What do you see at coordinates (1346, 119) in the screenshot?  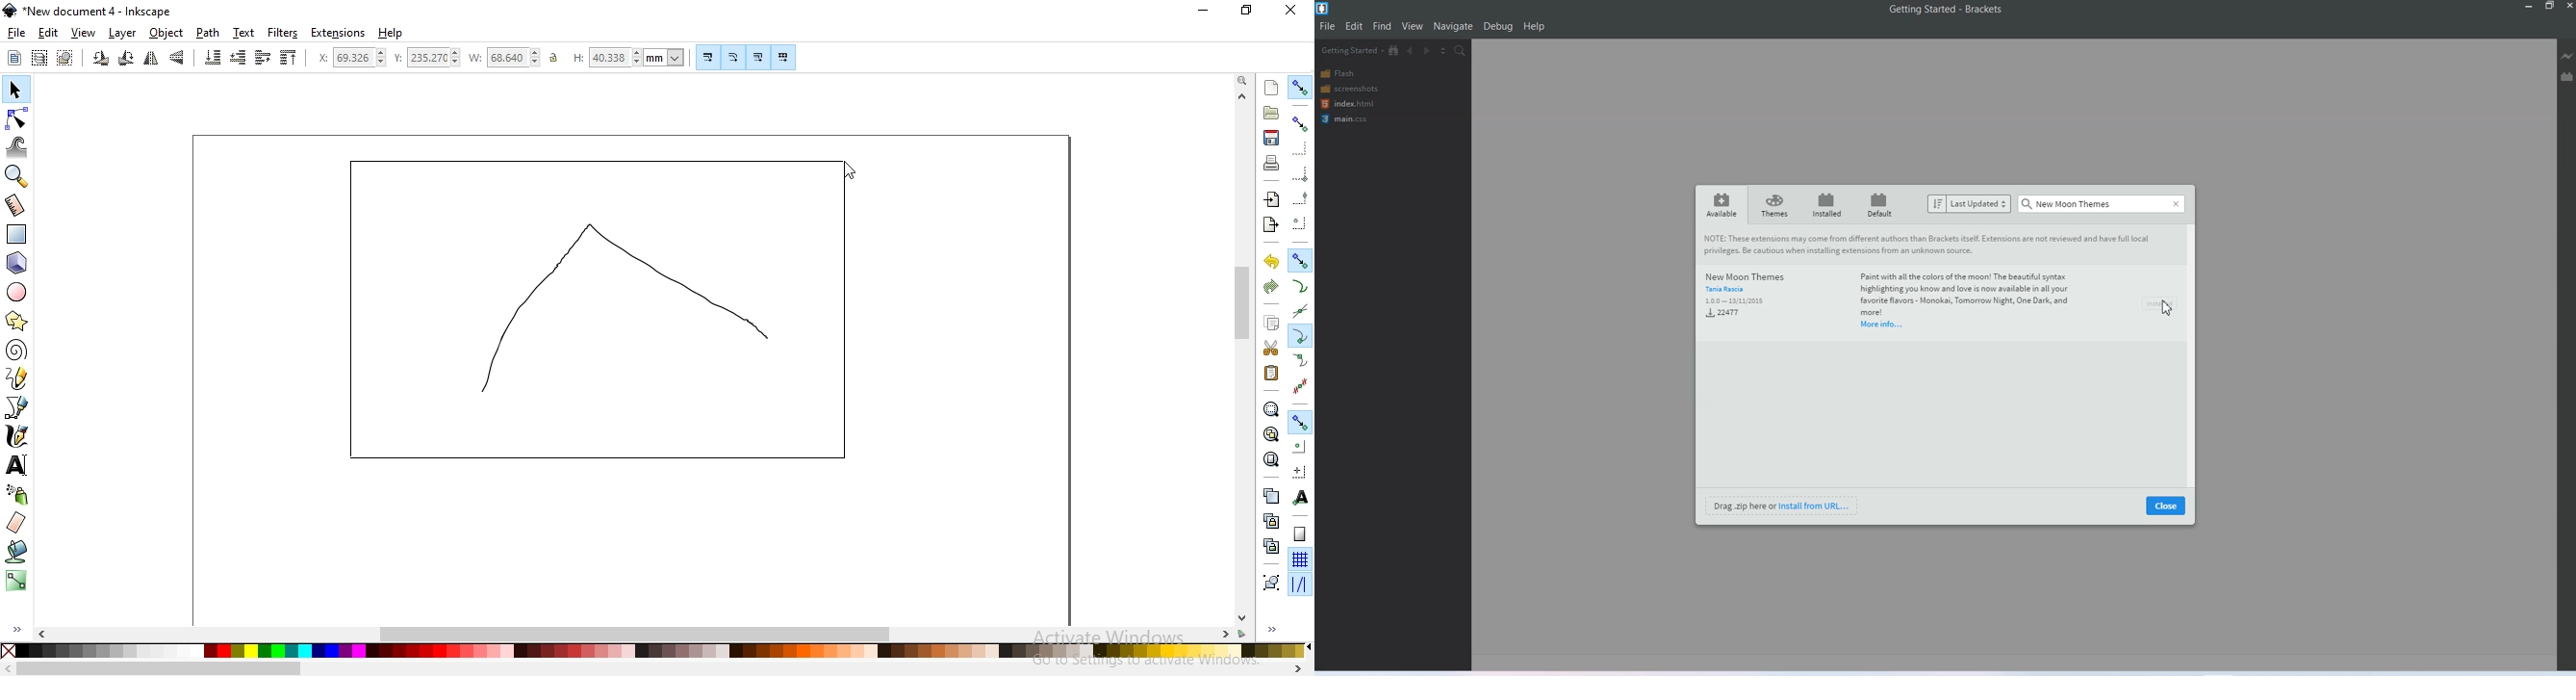 I see `main.css` at bounding box center [1346, 119].